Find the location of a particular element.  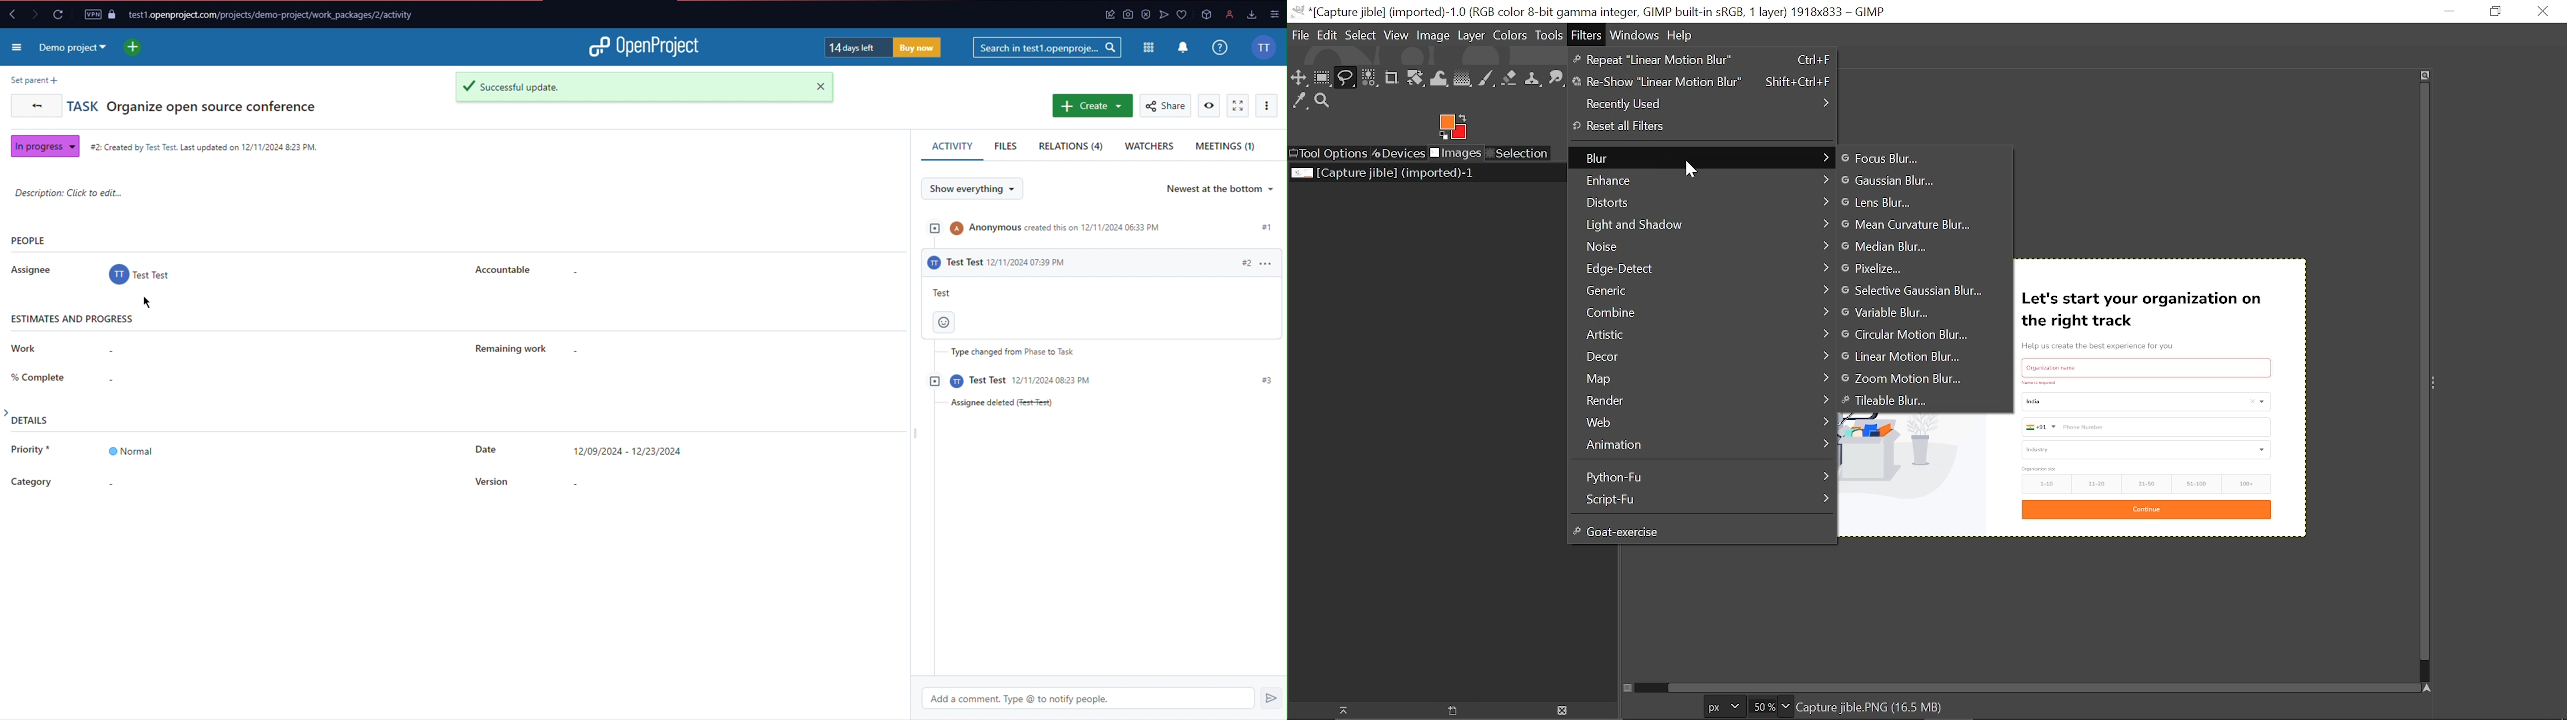

Priority is located at coordinates (81, 446).